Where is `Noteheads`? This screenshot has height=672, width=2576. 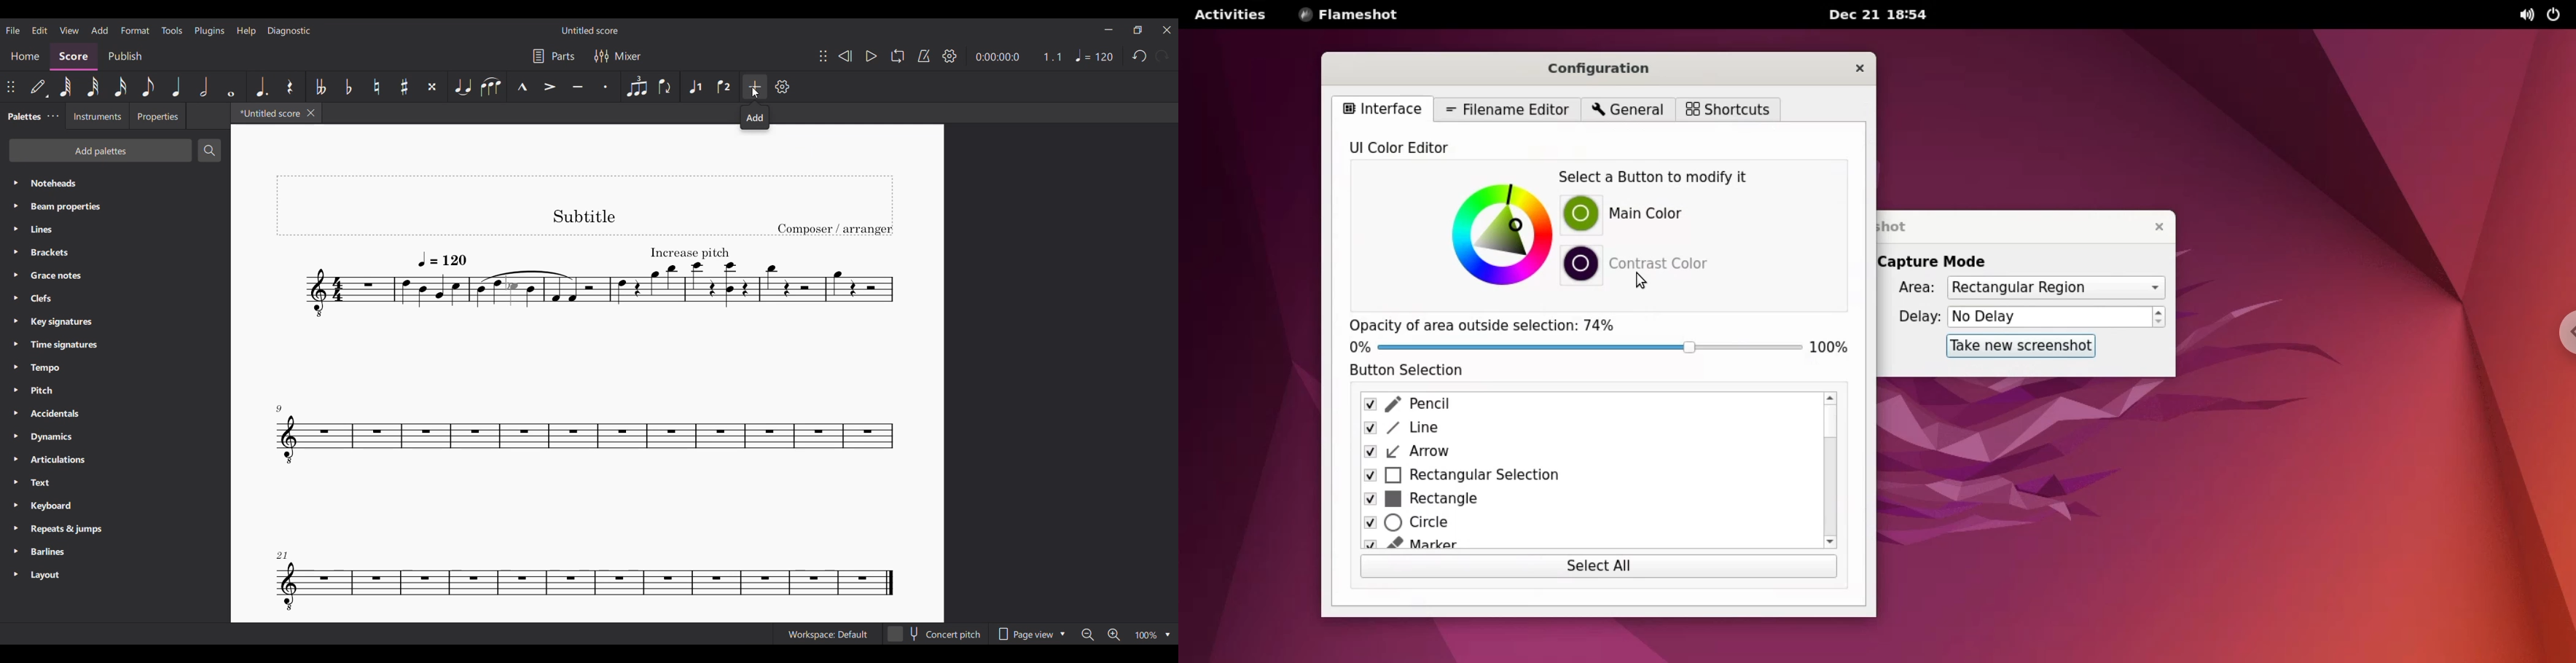 Noteheads is located at coordinates (116, 183).